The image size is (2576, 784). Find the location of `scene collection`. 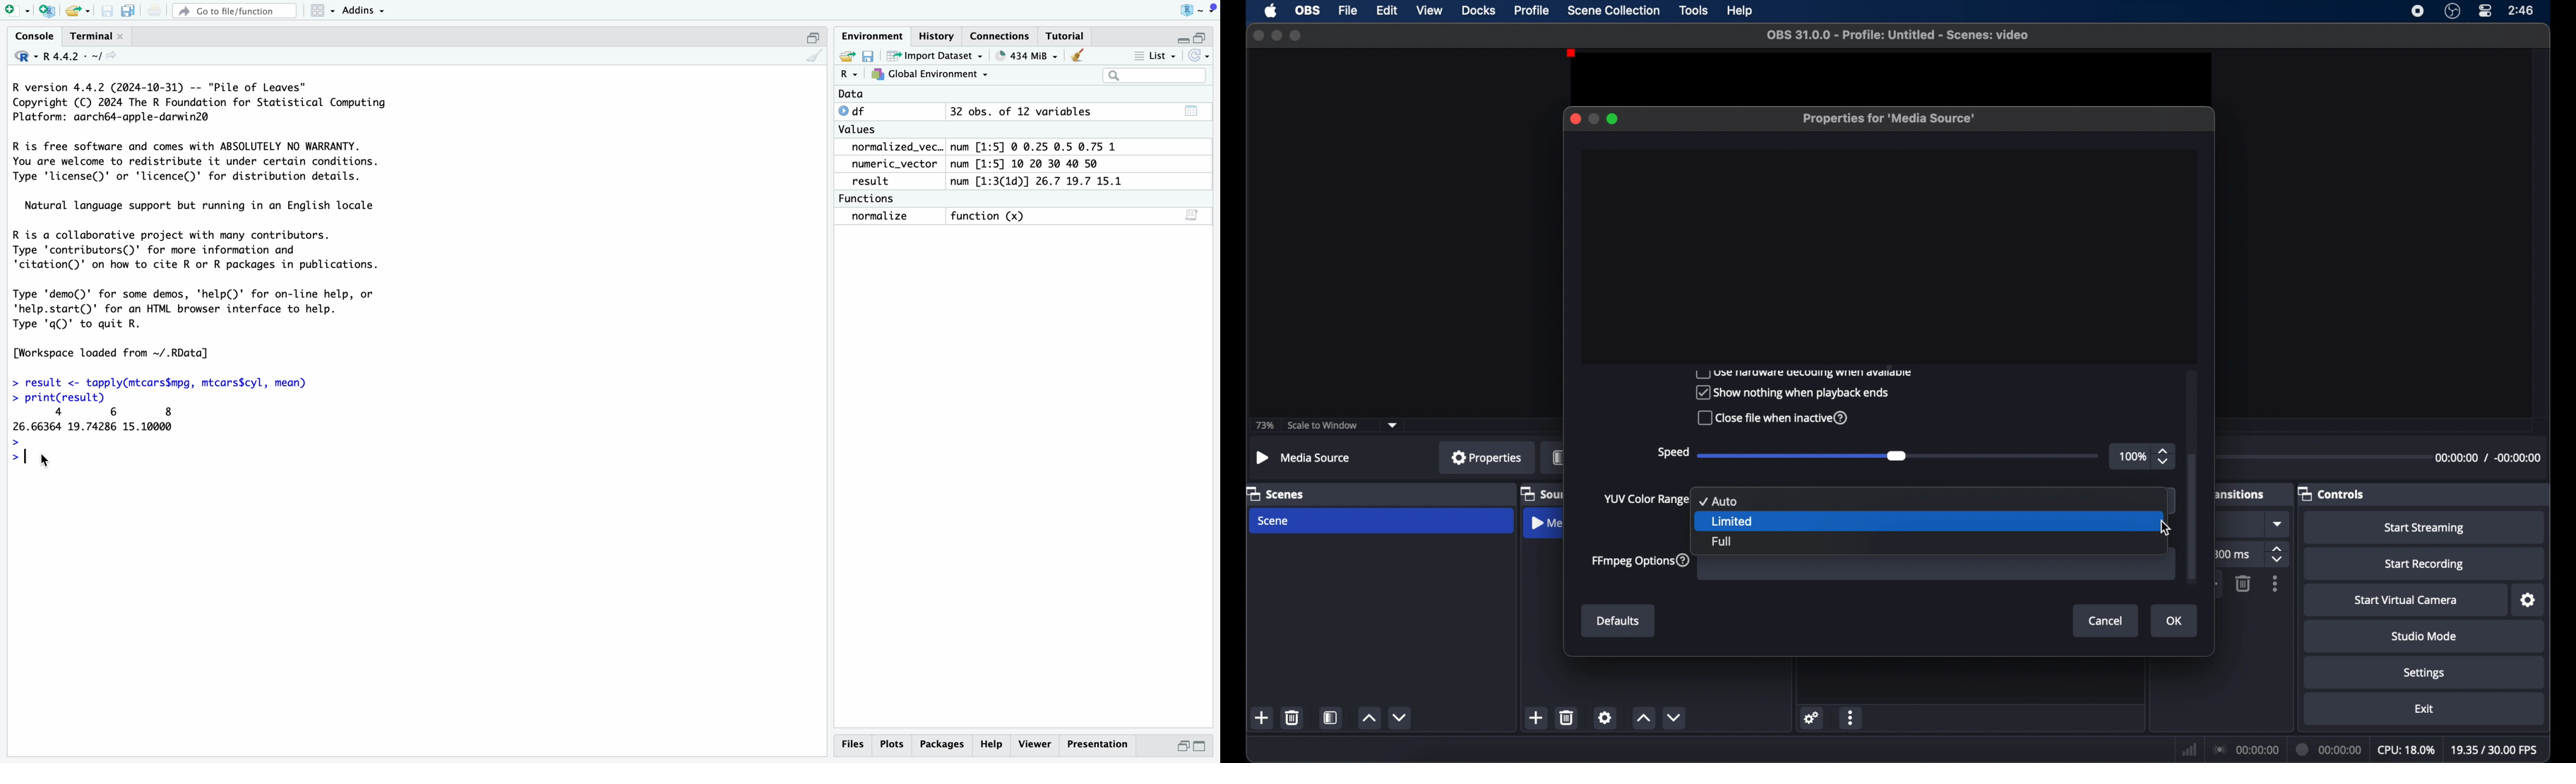

scene collection is located at coordinates (1614, 11).